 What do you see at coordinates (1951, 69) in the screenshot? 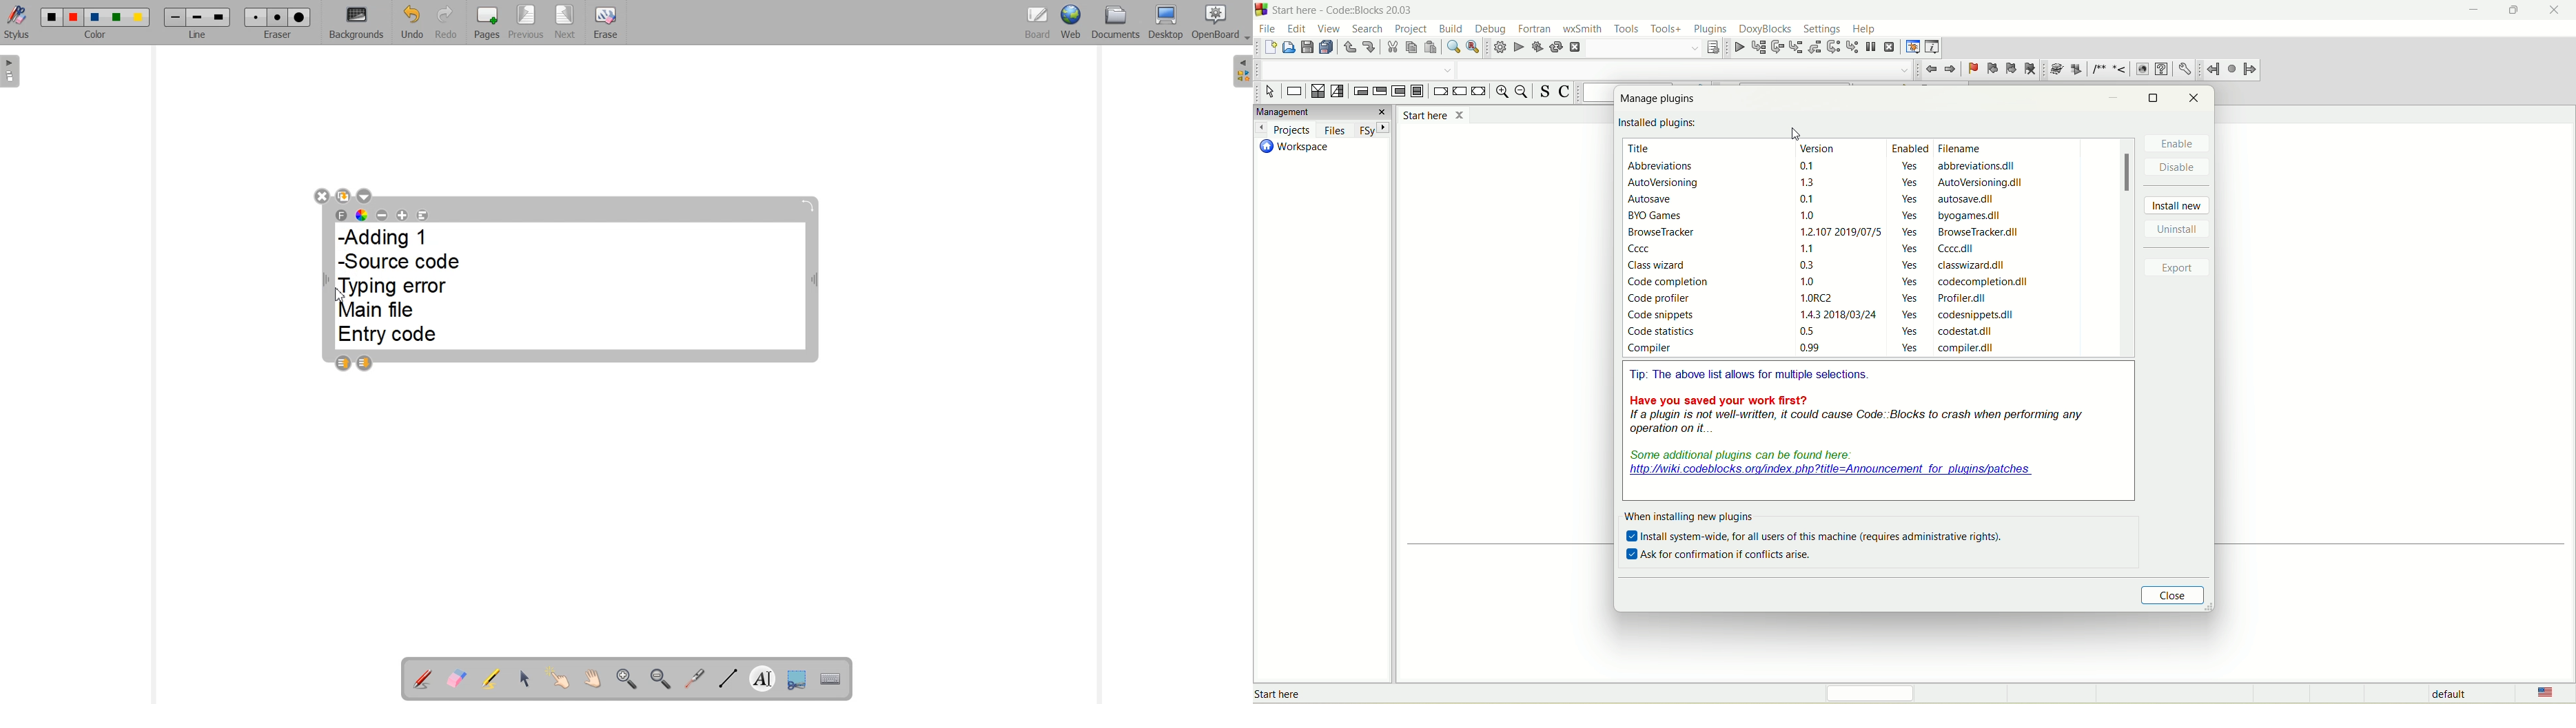
I see `next` at bounding box center [1951, 69].